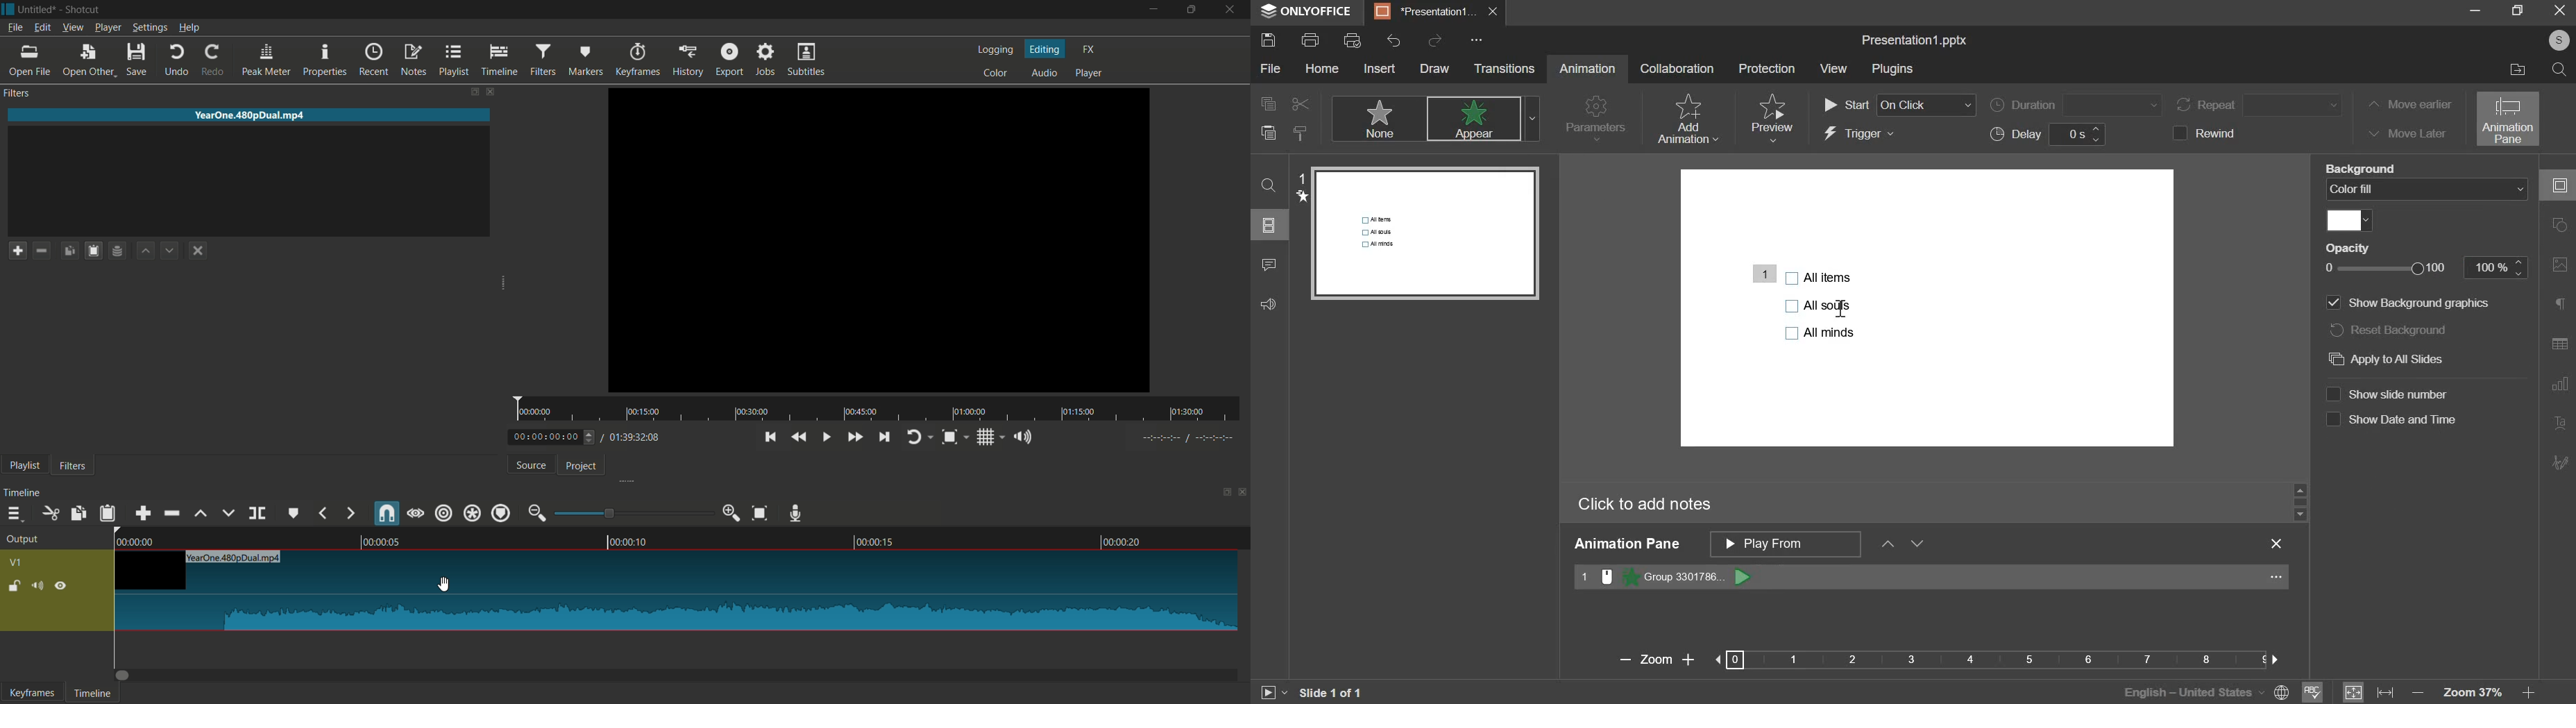 Image resolution: width=2576 pixels, height=728 pixels. What do you see at coordinates (2348, 221) in the screenshot?
I see `fill color` at bounding box center [2348, 221].